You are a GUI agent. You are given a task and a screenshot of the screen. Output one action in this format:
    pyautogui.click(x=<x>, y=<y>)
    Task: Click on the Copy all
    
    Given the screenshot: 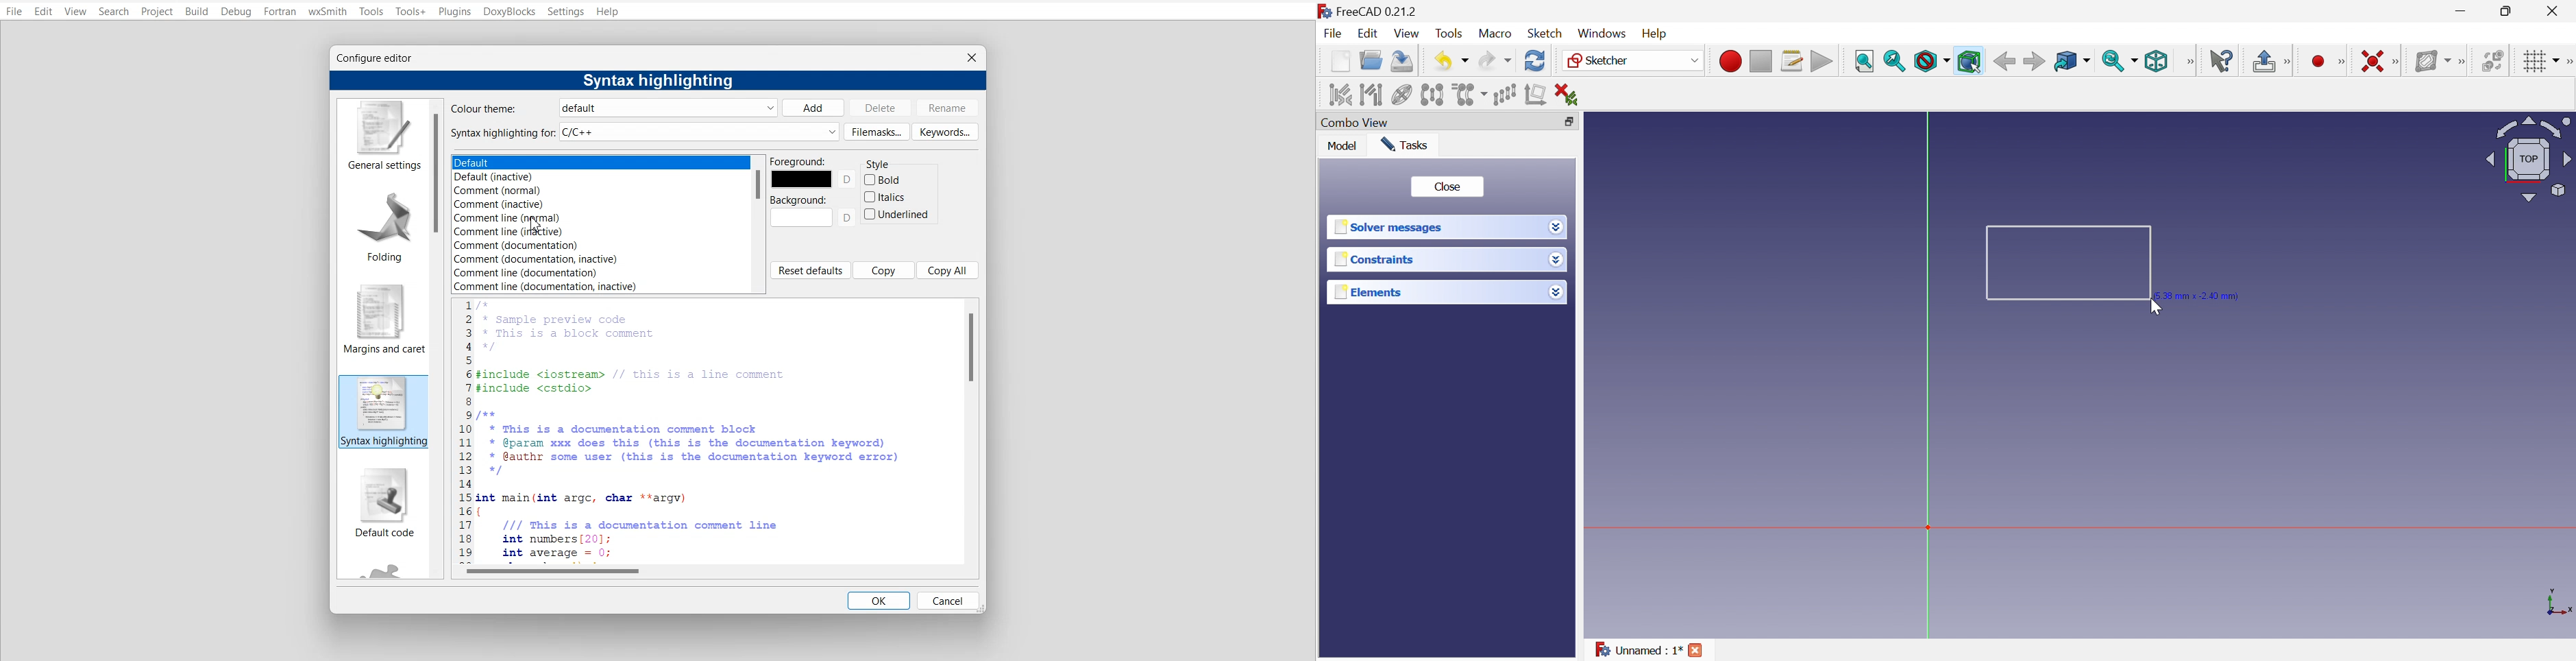 What is the action you would take?
    pyautogui.click(x=948, y=269)
    